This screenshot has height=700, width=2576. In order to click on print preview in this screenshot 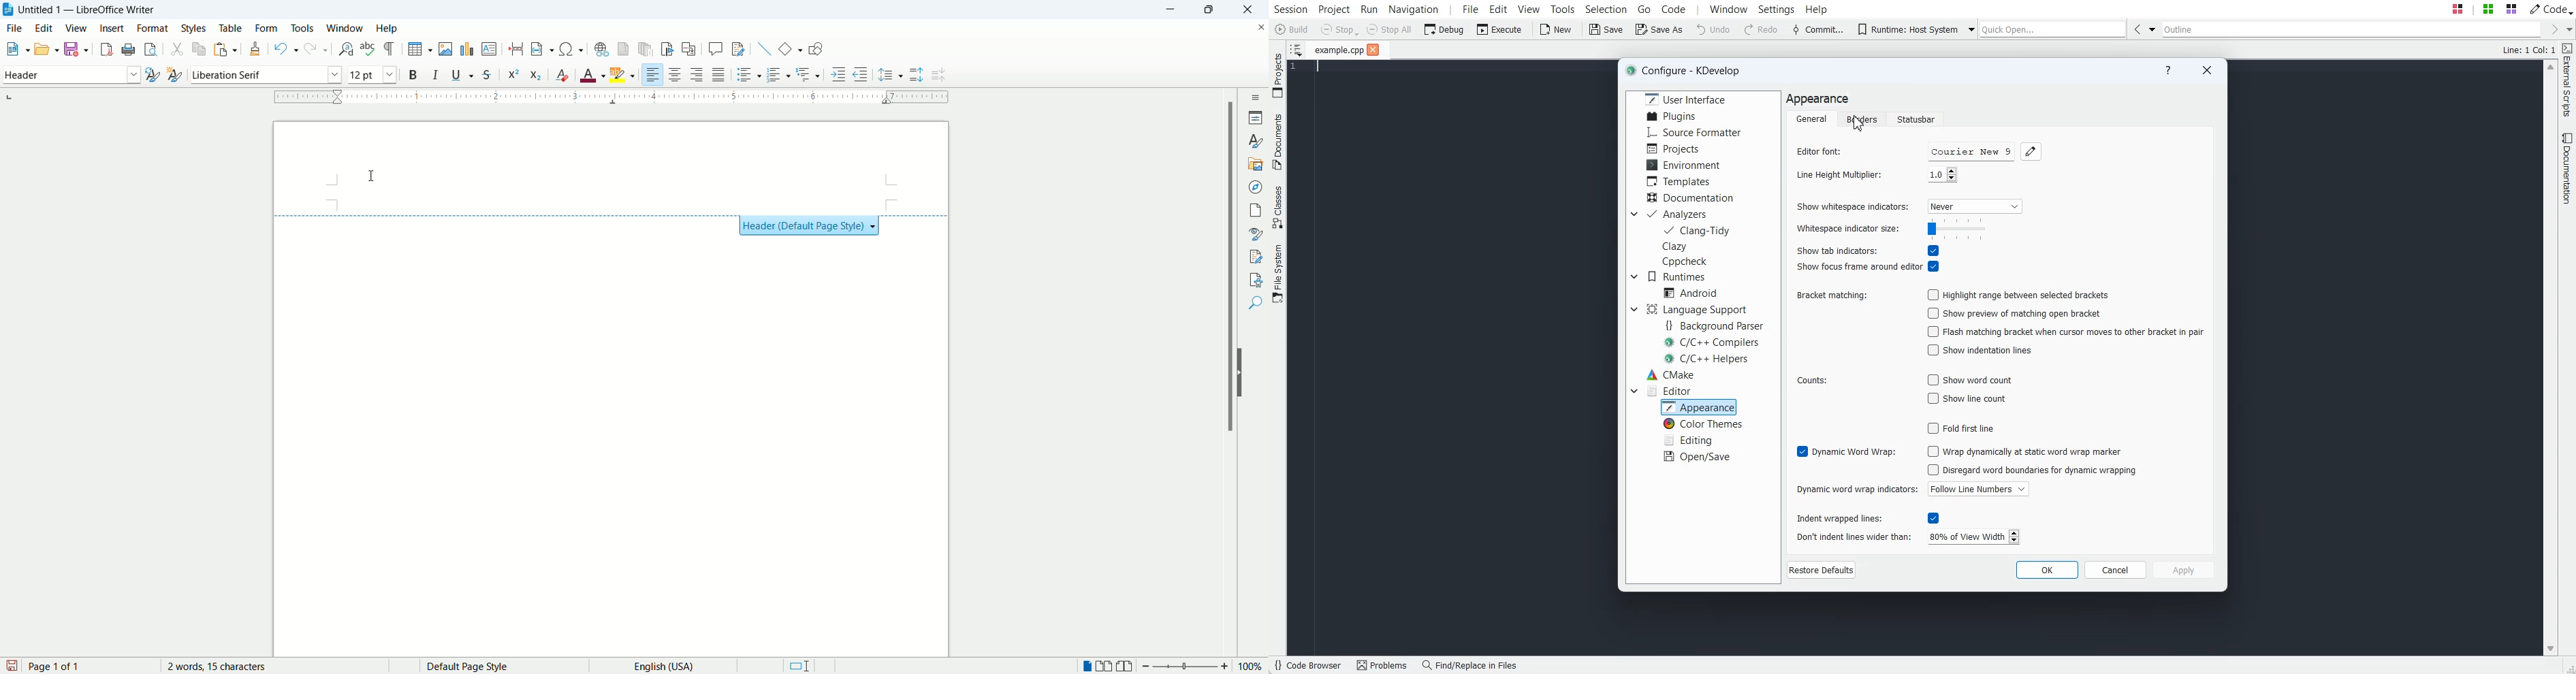, I will do `click(153, 49)`.